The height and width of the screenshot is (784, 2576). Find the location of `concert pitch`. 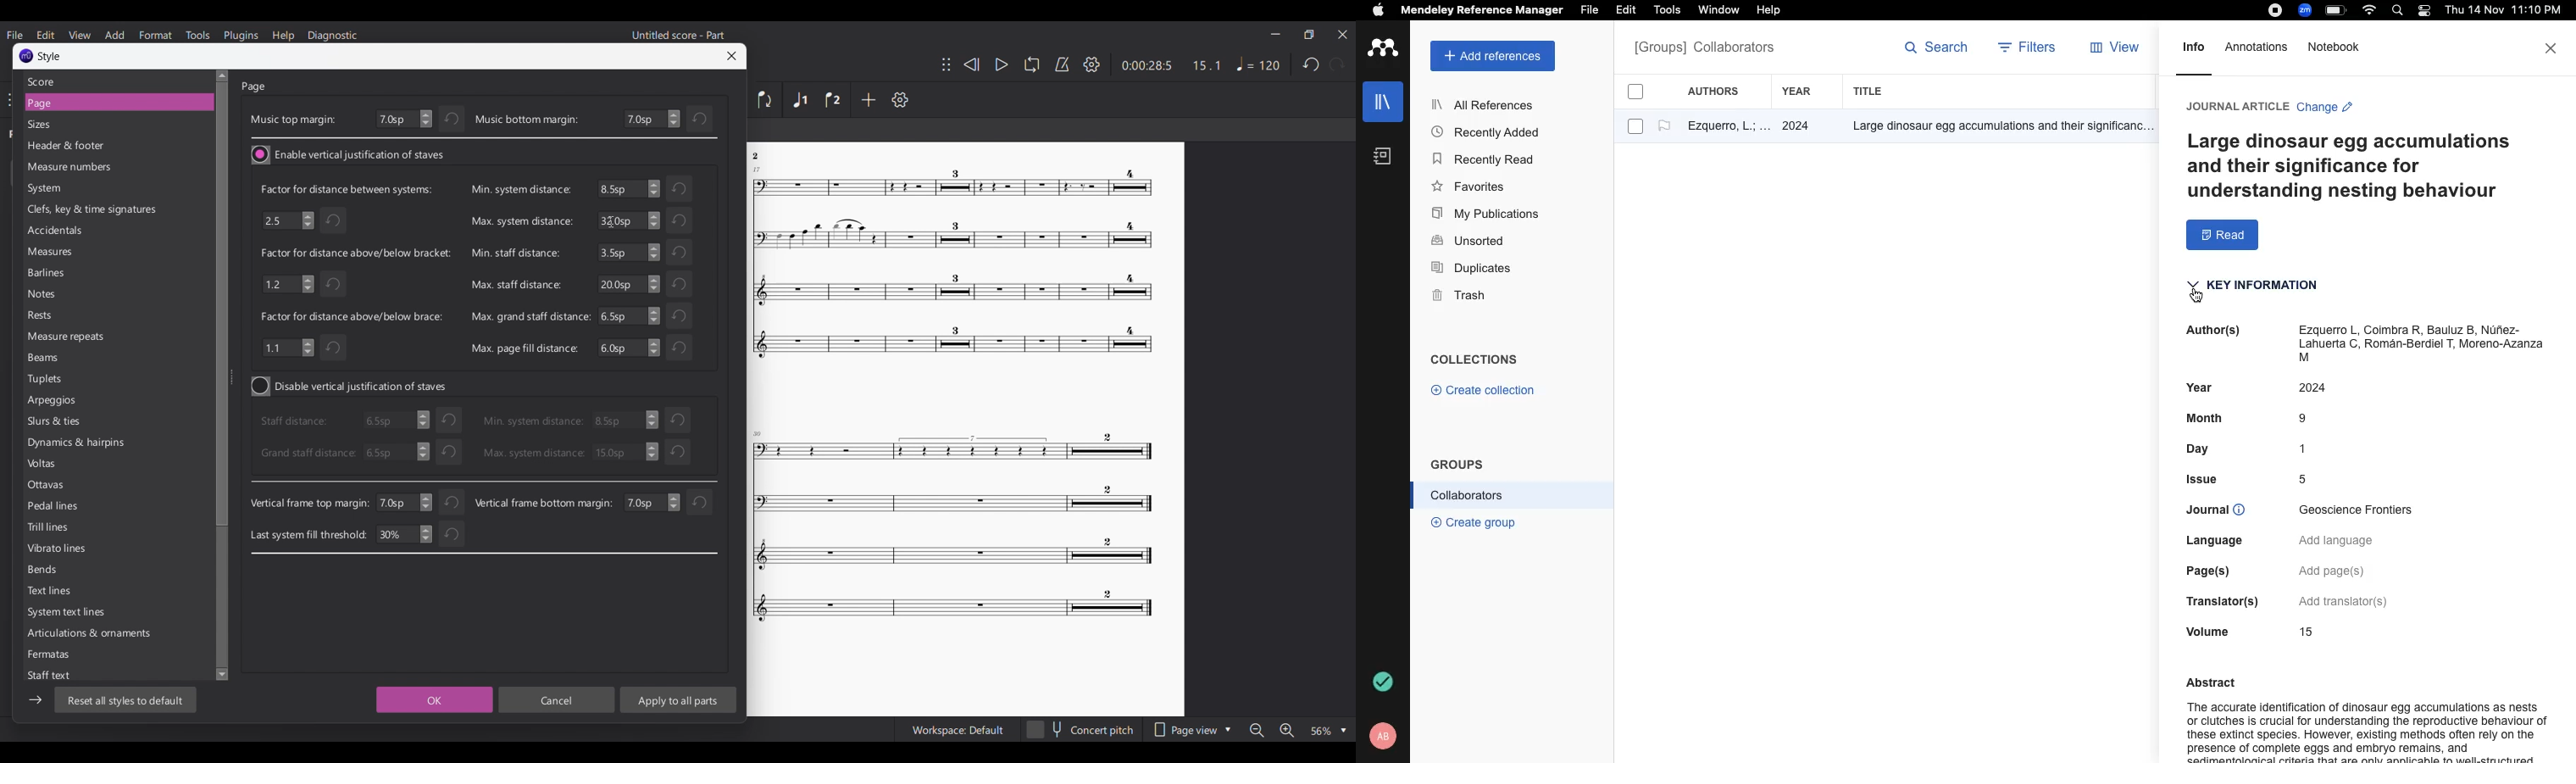

concert pitch is located at coordinates (1080, 731).